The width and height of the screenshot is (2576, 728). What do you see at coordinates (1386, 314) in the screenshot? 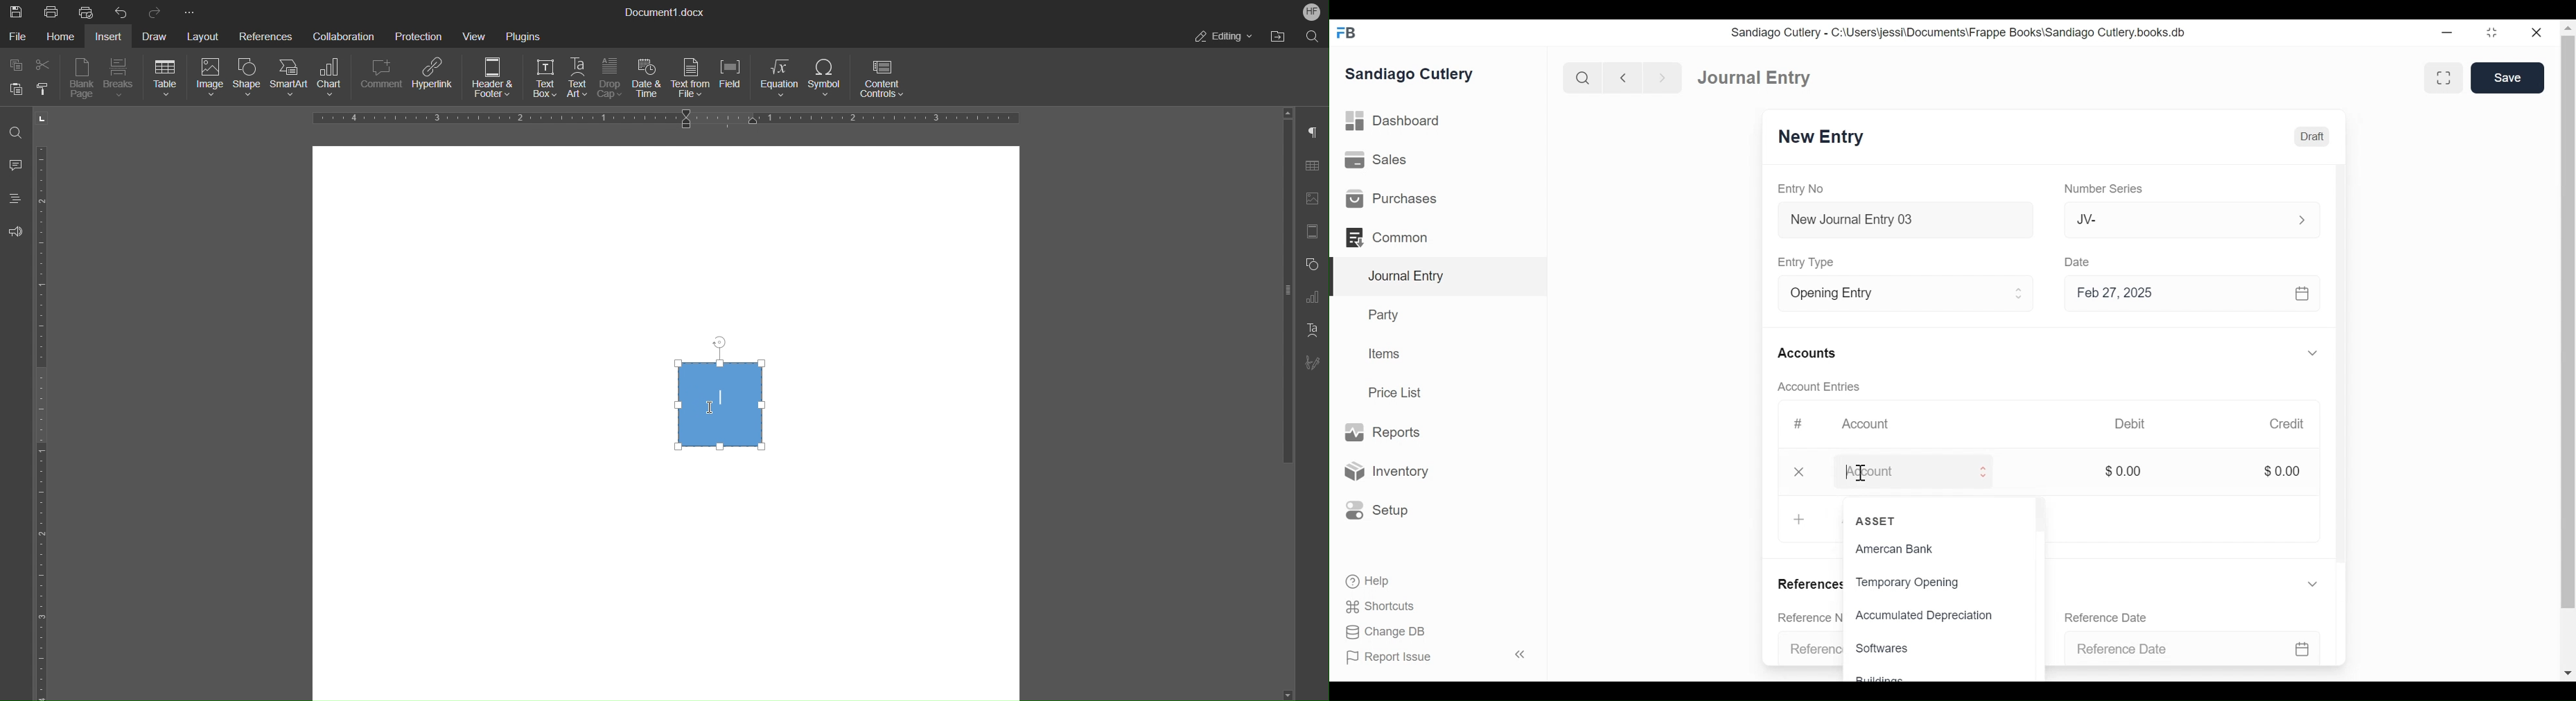
I see `Party` at bounding box center [1386, 314].